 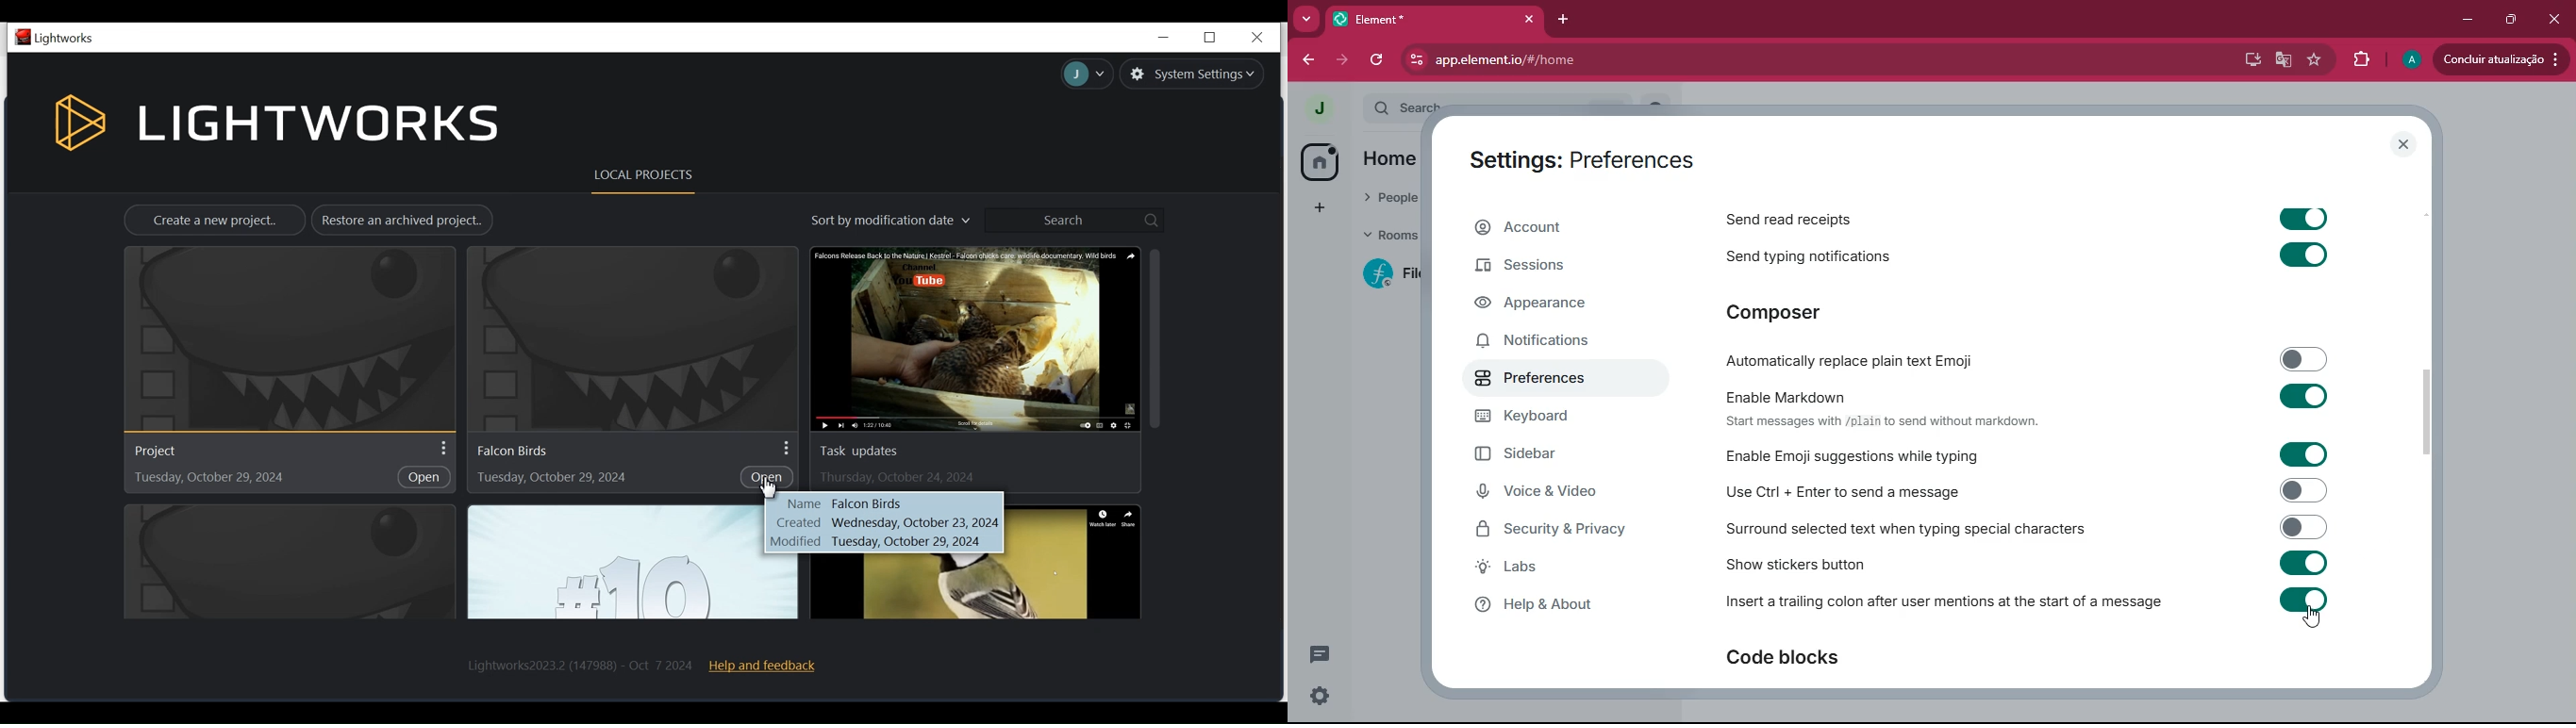 What do you see at coordinates (2556, 20) in the screenshot?
I see `close` at bounding box center [2556, 20].